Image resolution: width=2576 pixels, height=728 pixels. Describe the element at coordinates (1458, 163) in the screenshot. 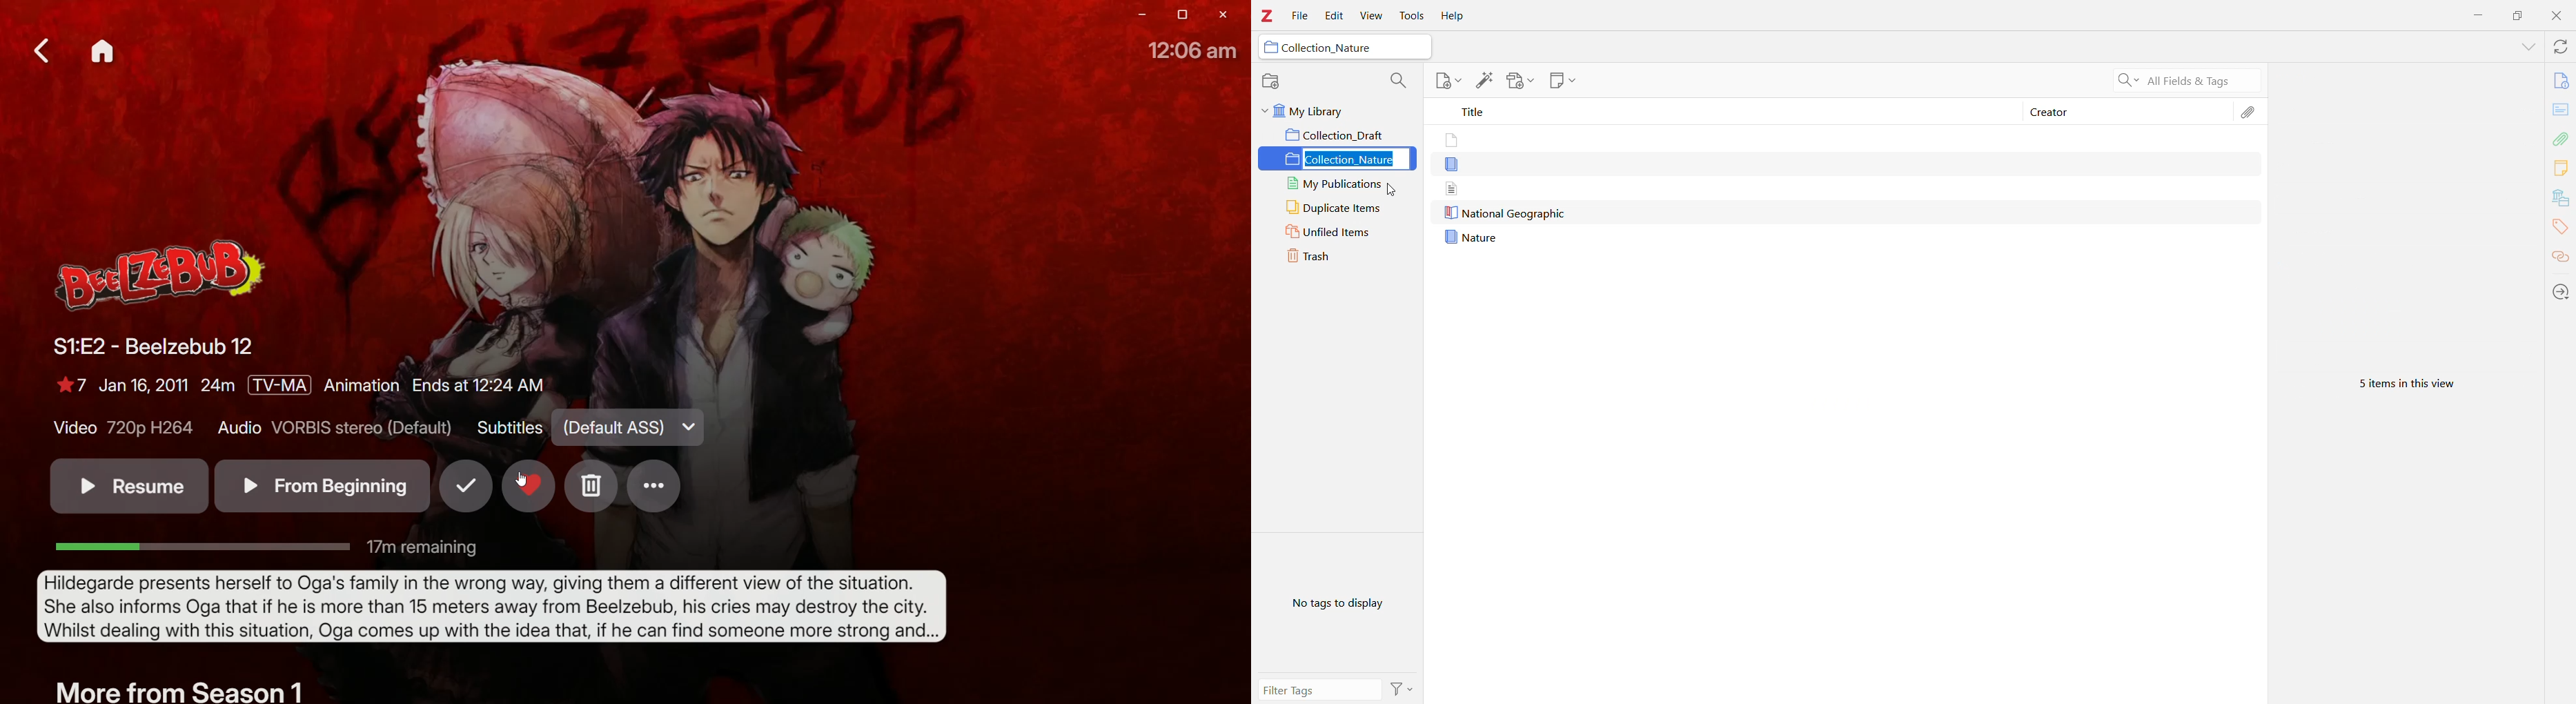

I see `document` at that location.